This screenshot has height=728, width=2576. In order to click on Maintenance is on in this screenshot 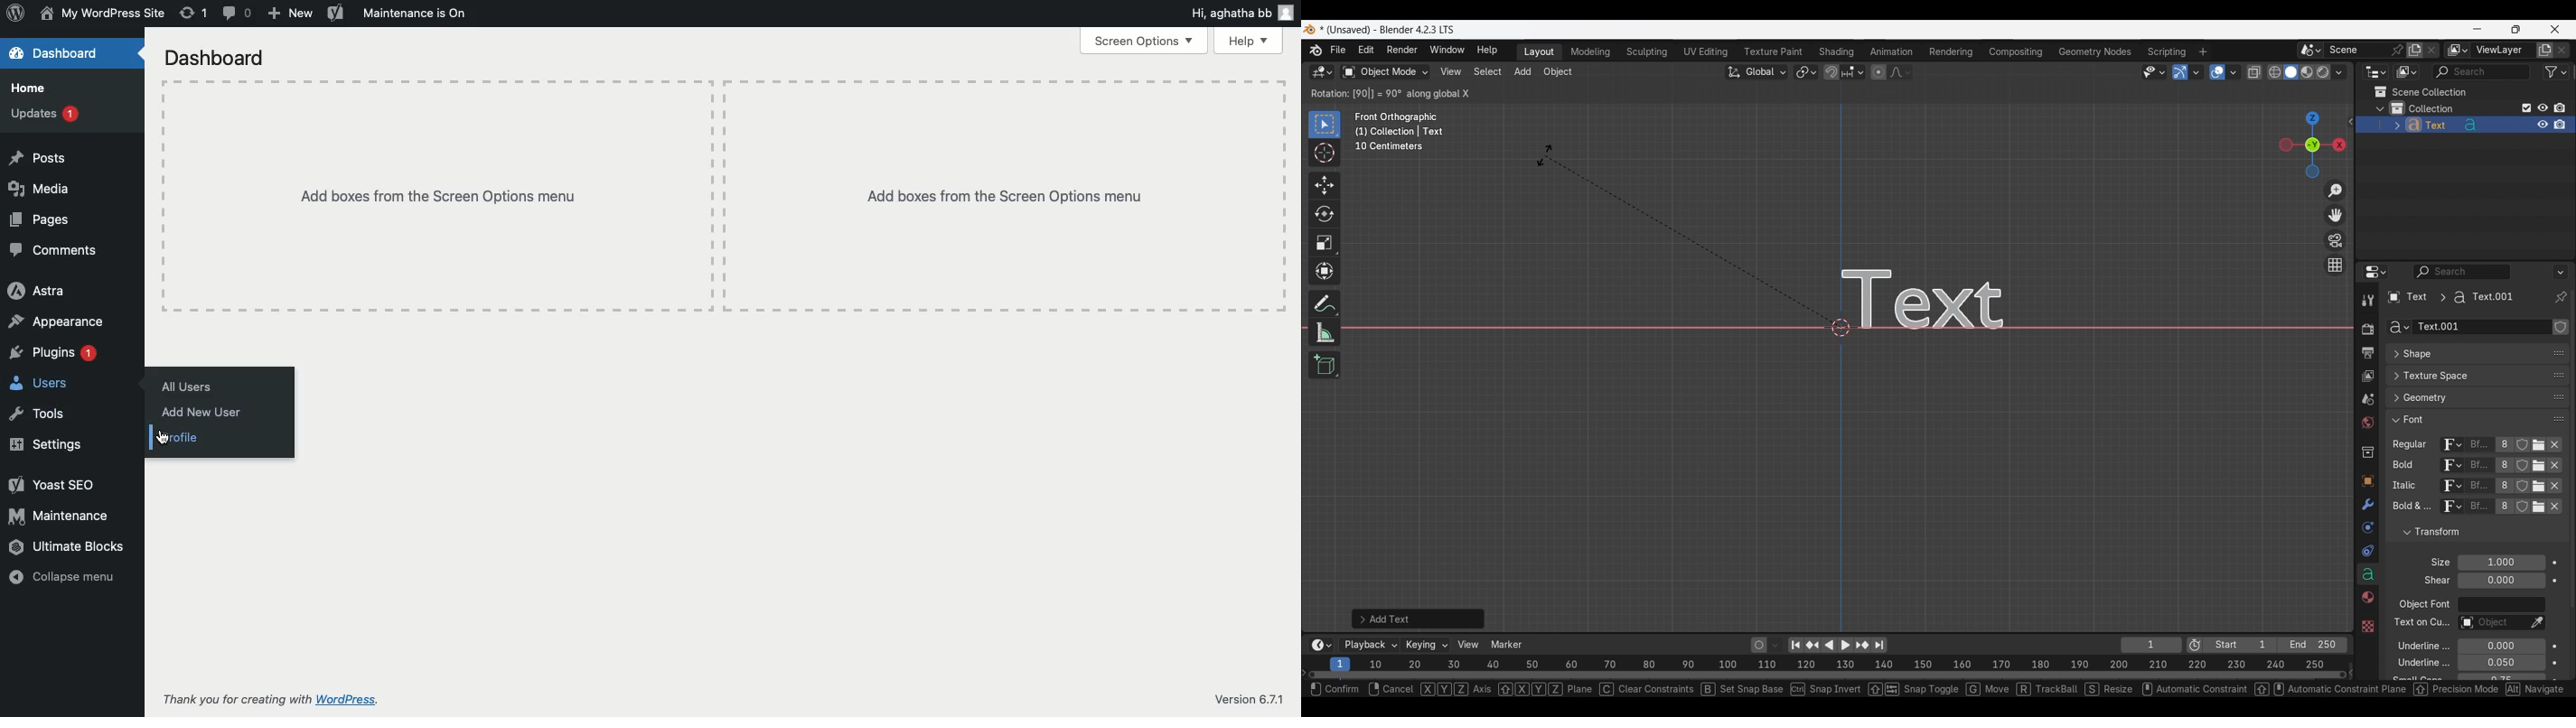, I will do `click(416, 12)`.